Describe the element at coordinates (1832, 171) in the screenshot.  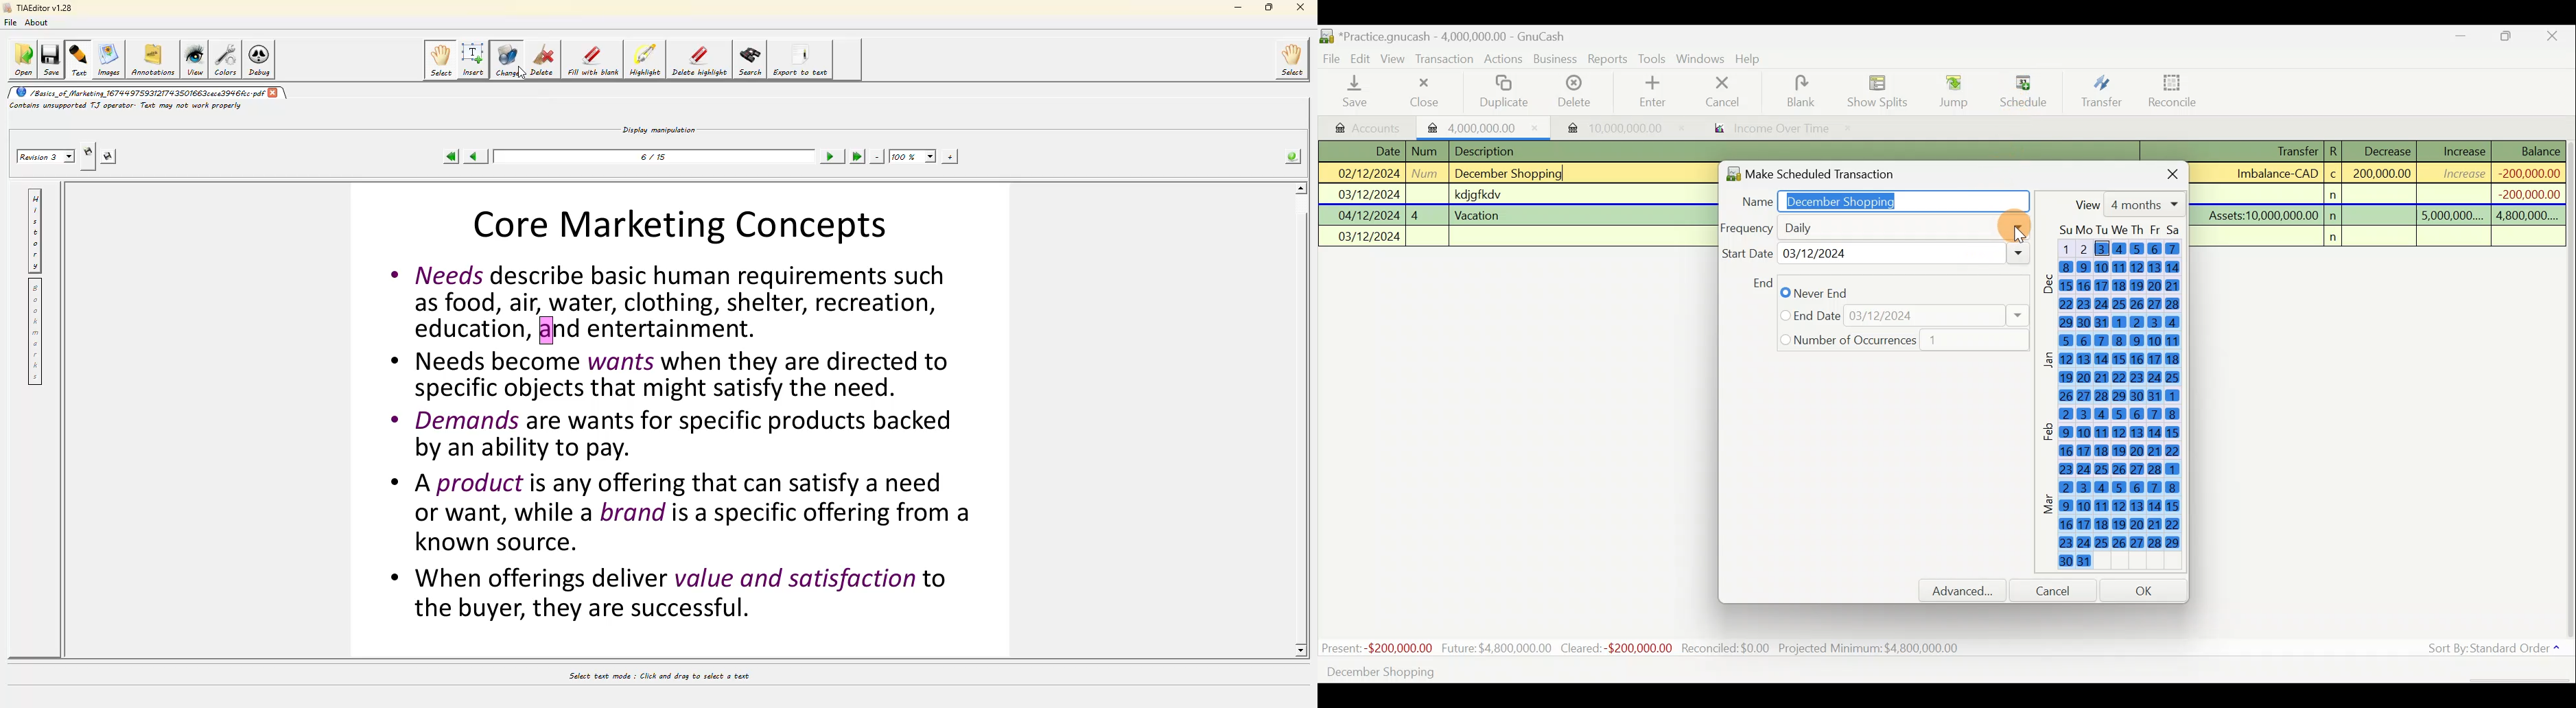
I see `Make scheduled transaction` at that location.